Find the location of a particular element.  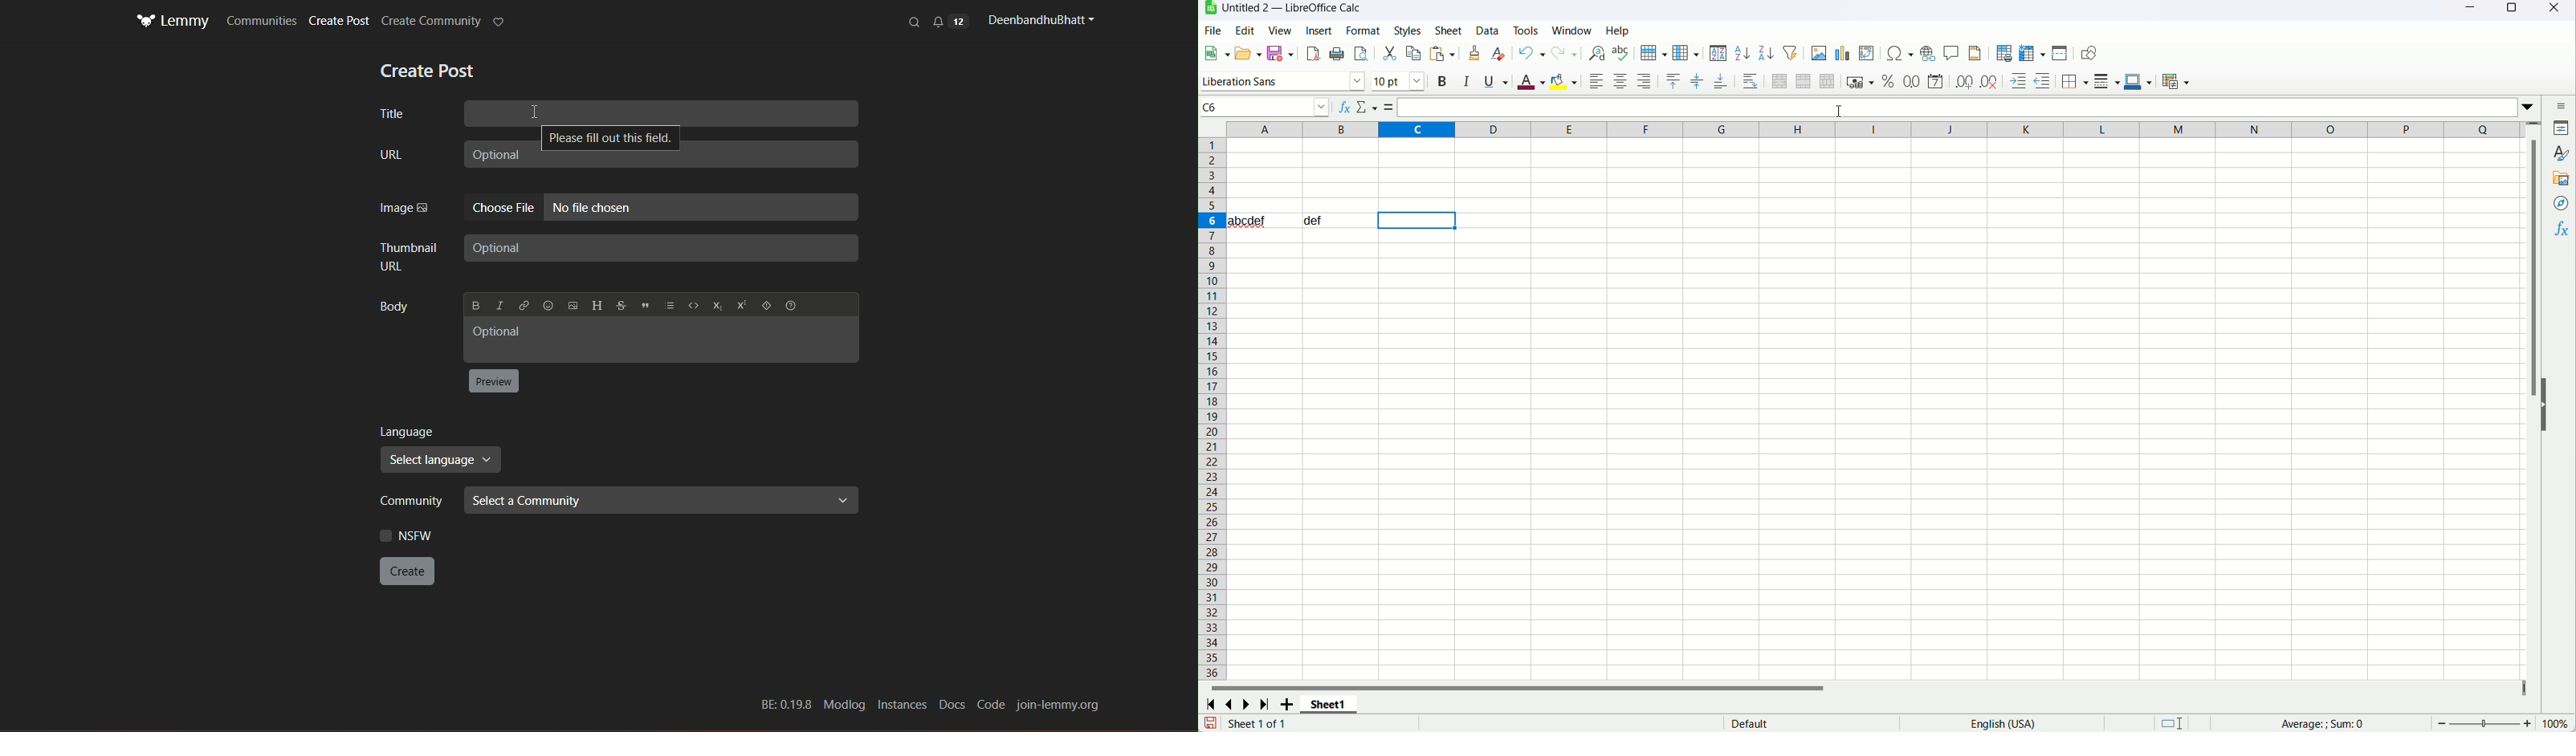

Docs is located at coordinates (951, 706).